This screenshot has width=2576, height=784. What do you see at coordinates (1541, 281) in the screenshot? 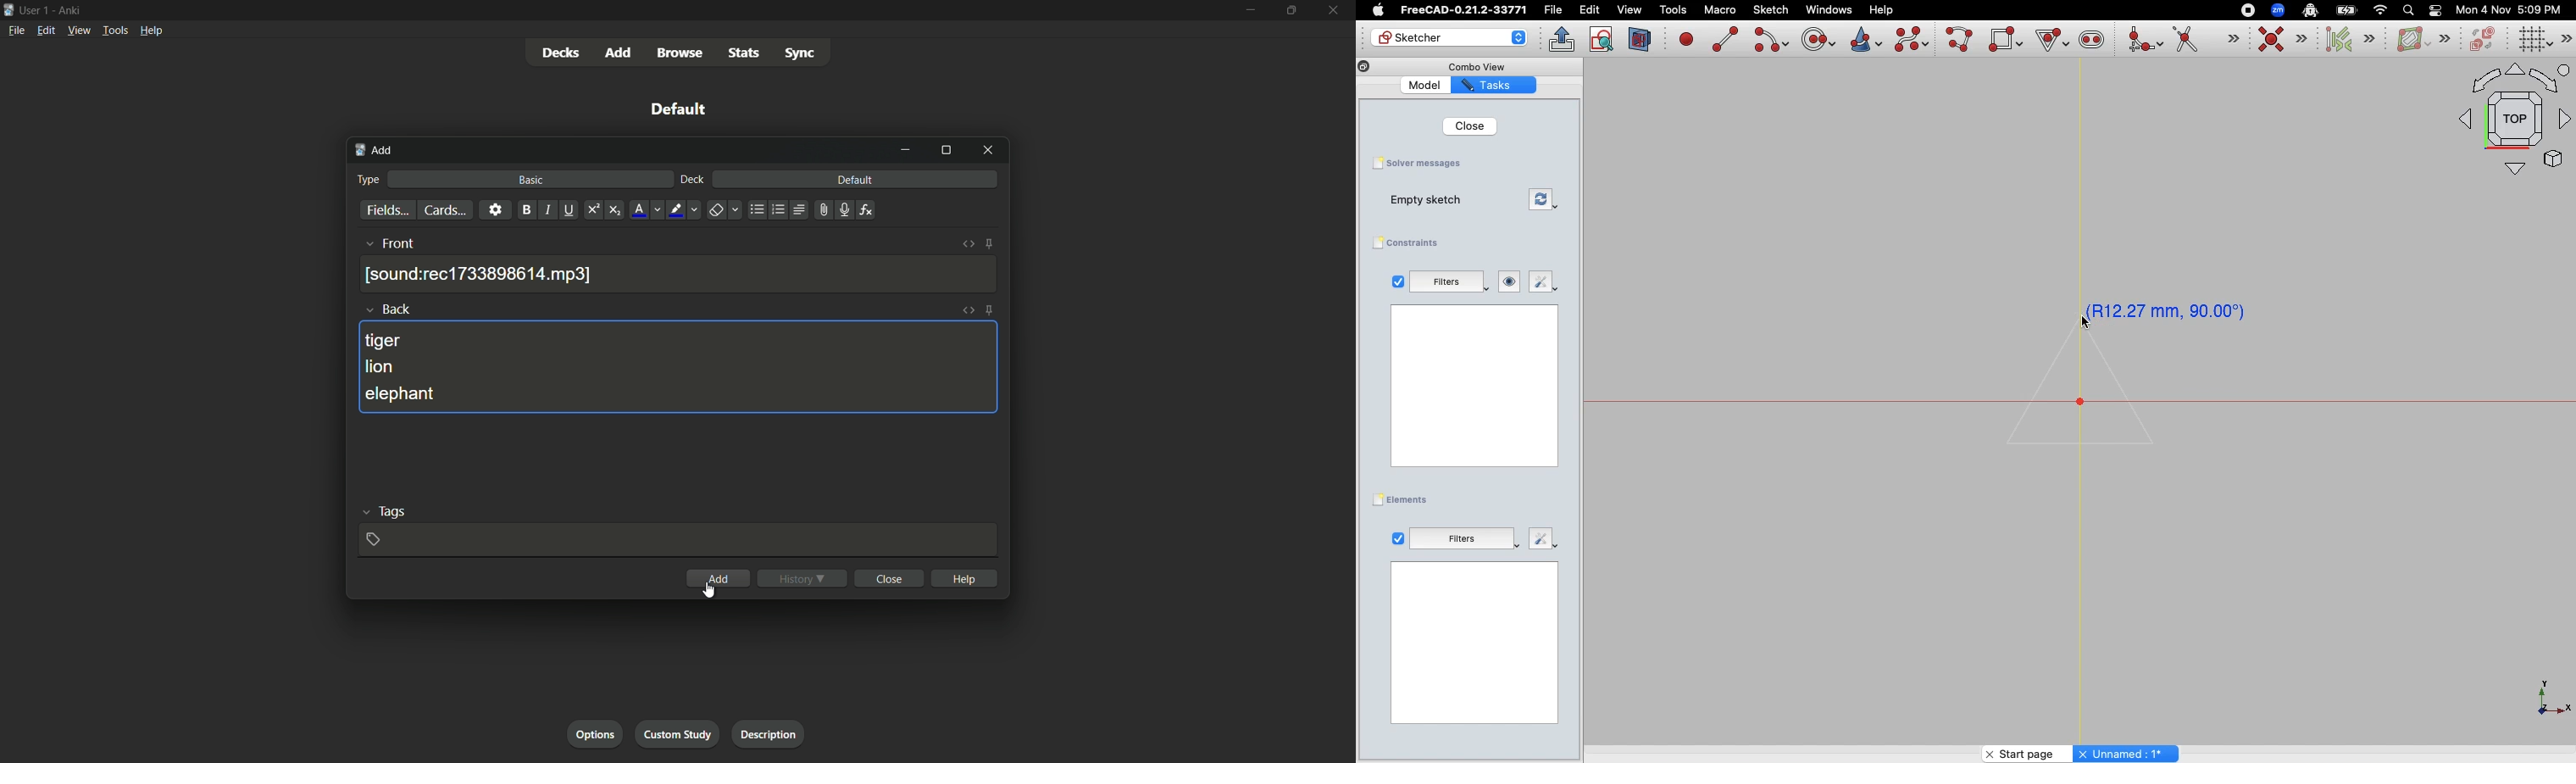
I see `Fix` at bounding box center [1541, 281].